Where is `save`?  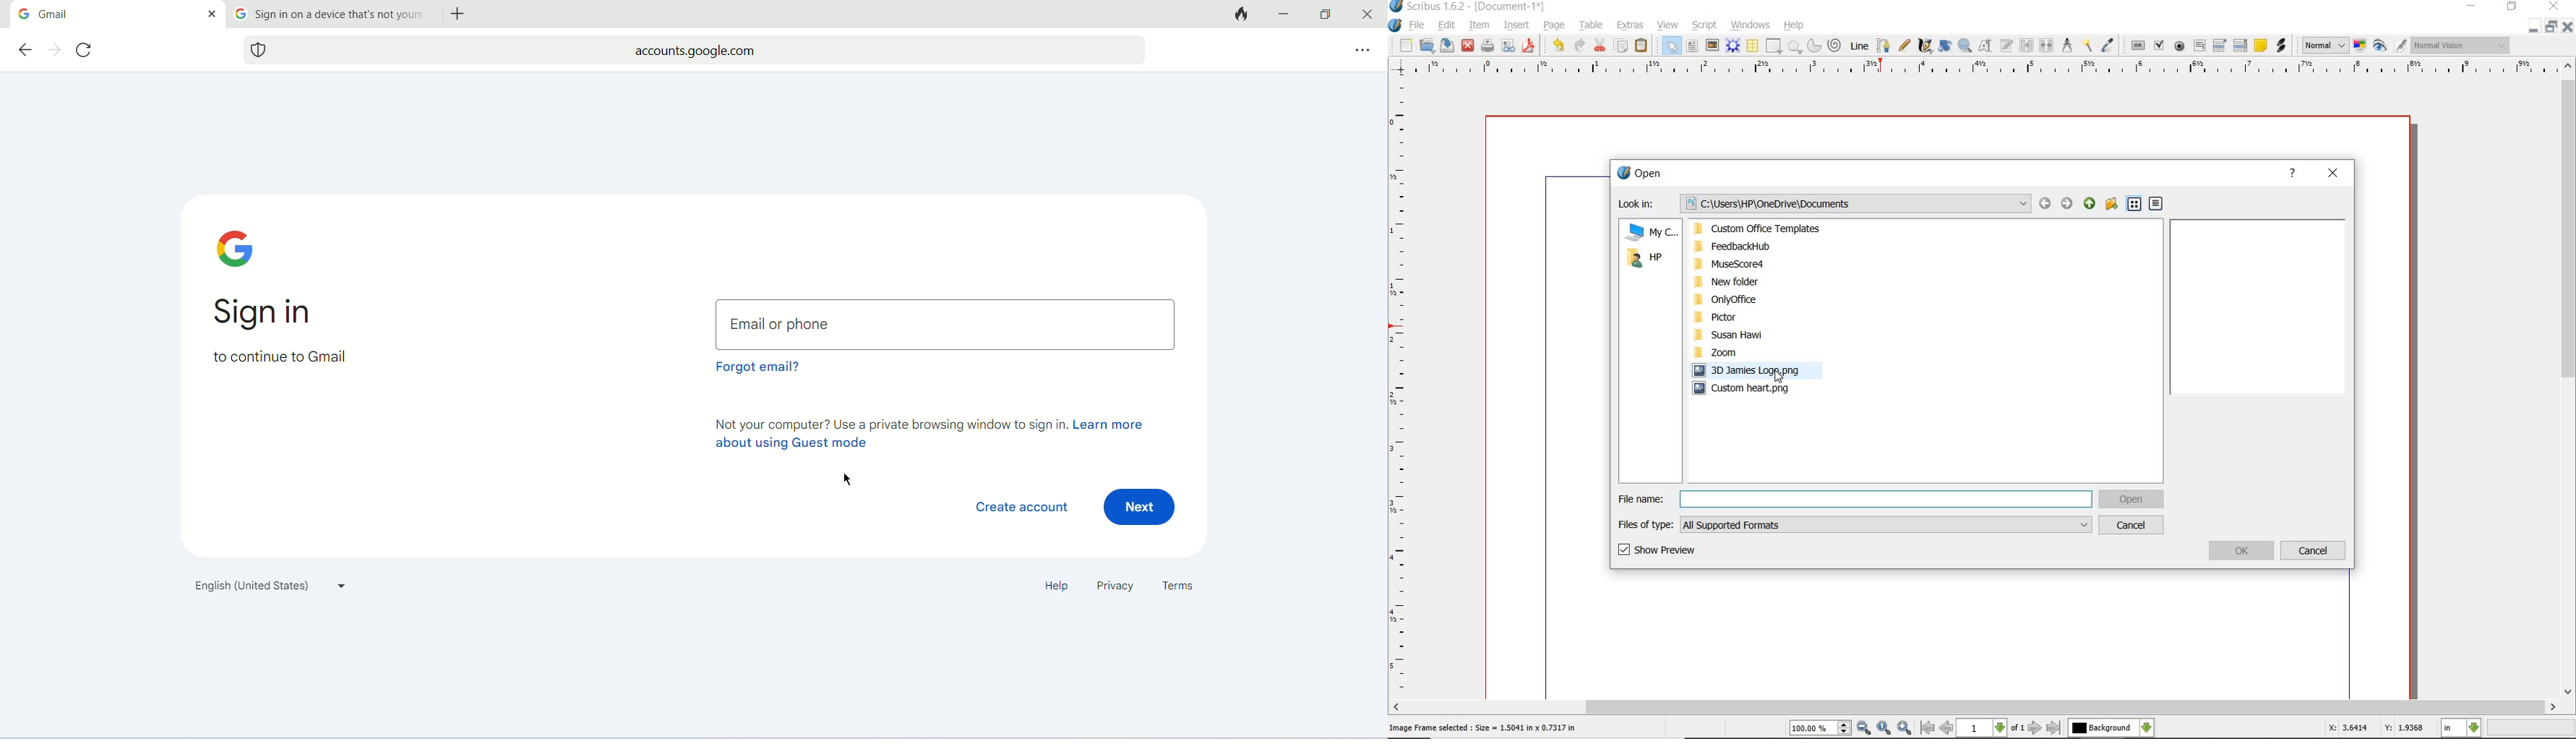 save is located at coordinates (1448, 45).